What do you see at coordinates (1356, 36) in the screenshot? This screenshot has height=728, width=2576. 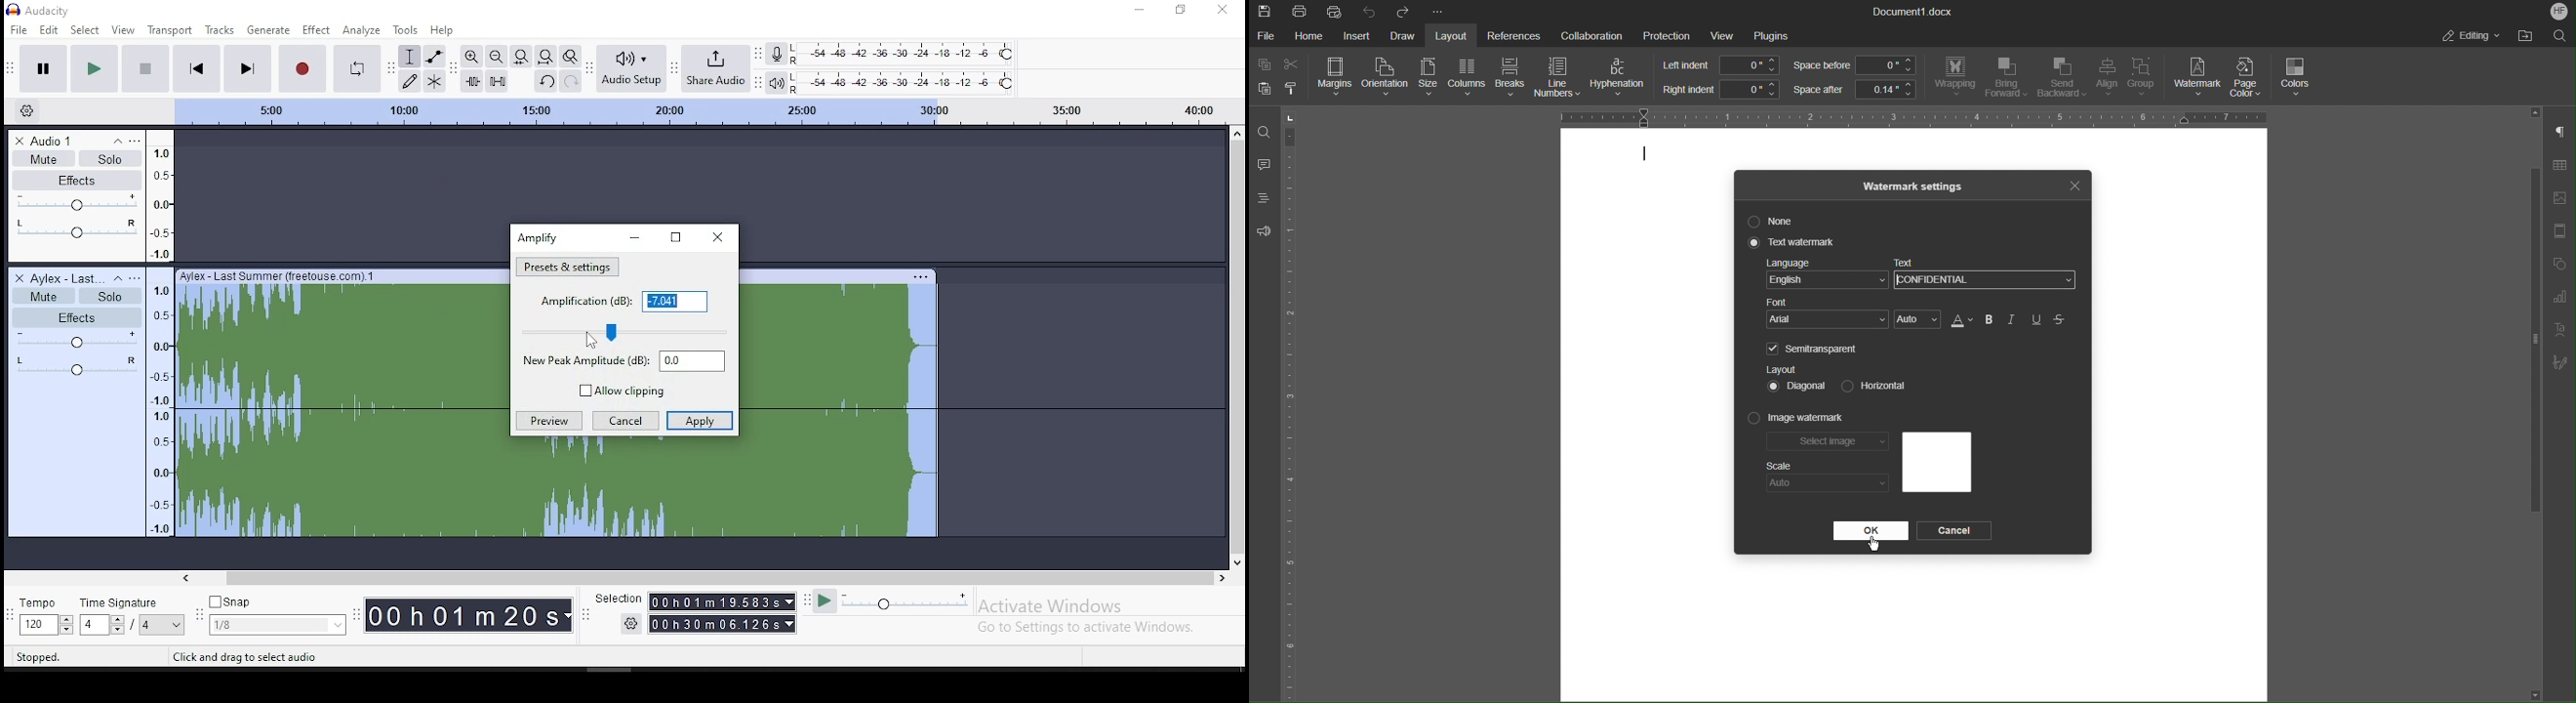 I see `Insert` at bounding box center [1356, 36].